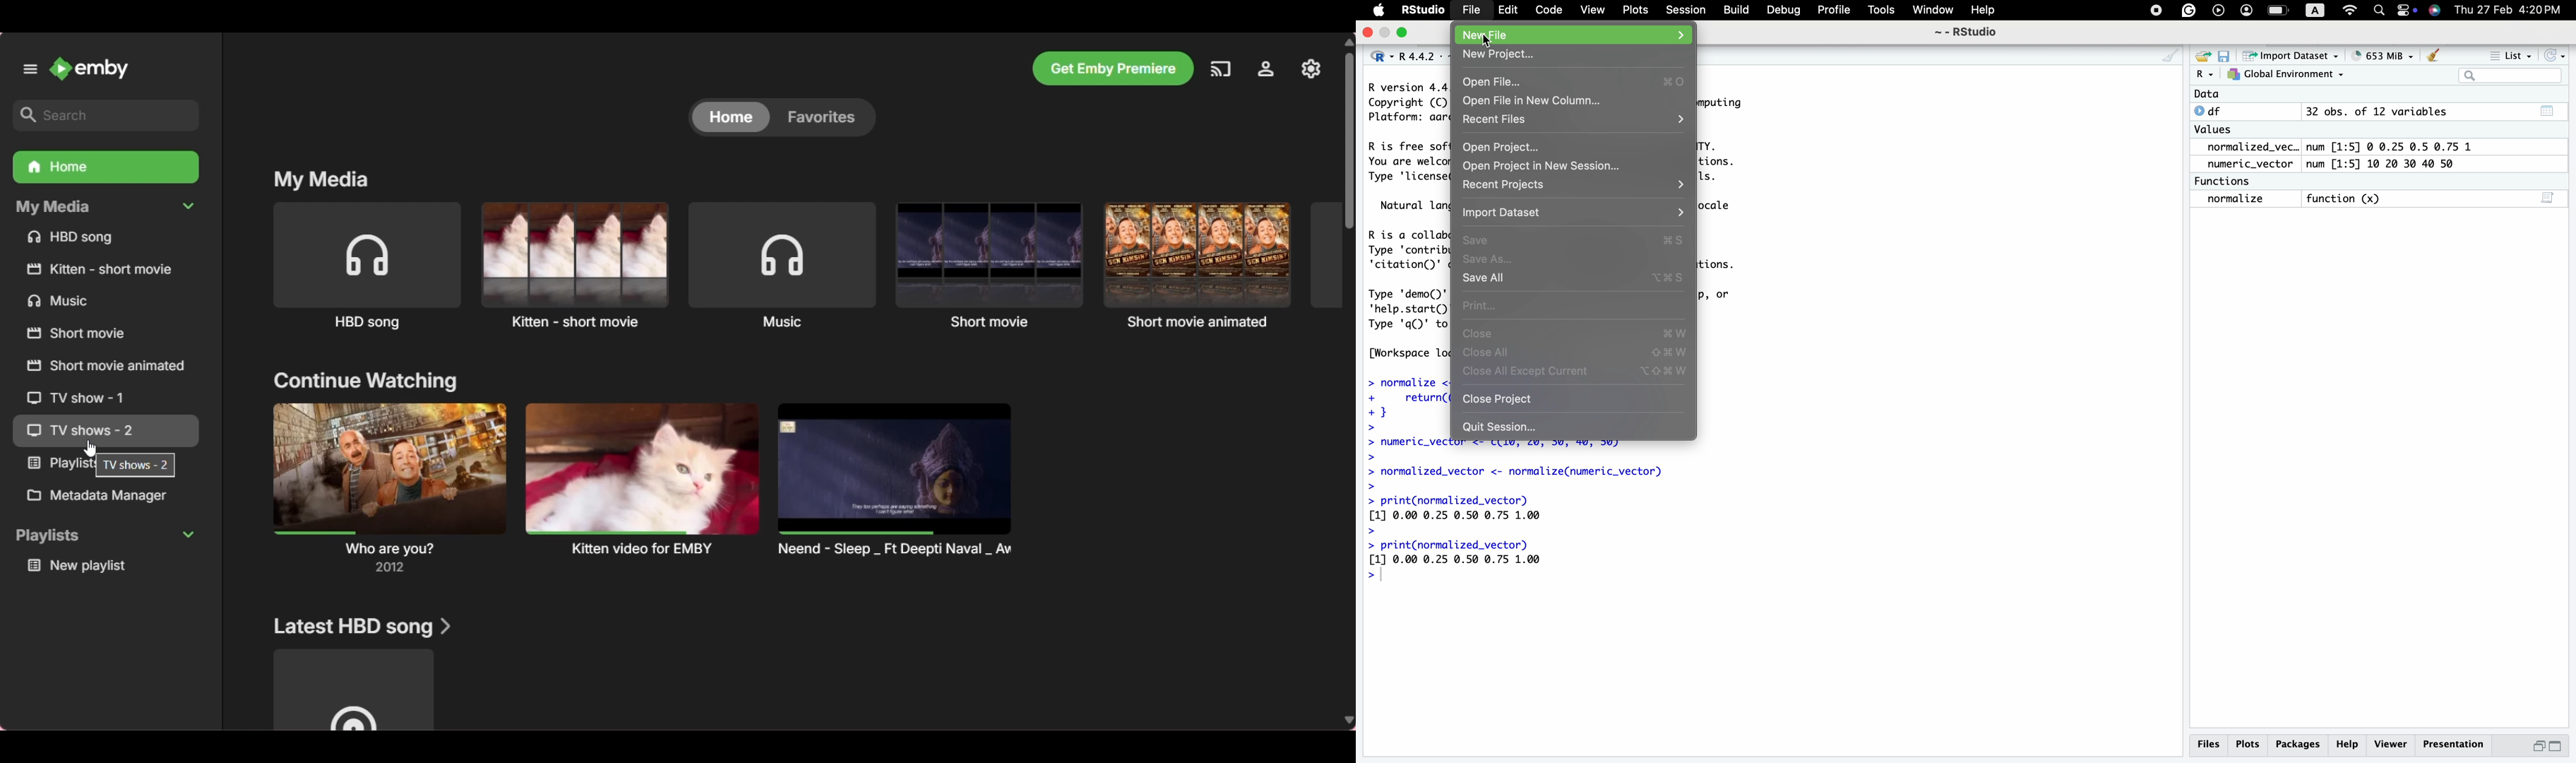 The image size is (2576, 784). What do you see at coordinates (1508, 11) in the screenshot?
I see `Edit` at bounding box center [1508, 11].